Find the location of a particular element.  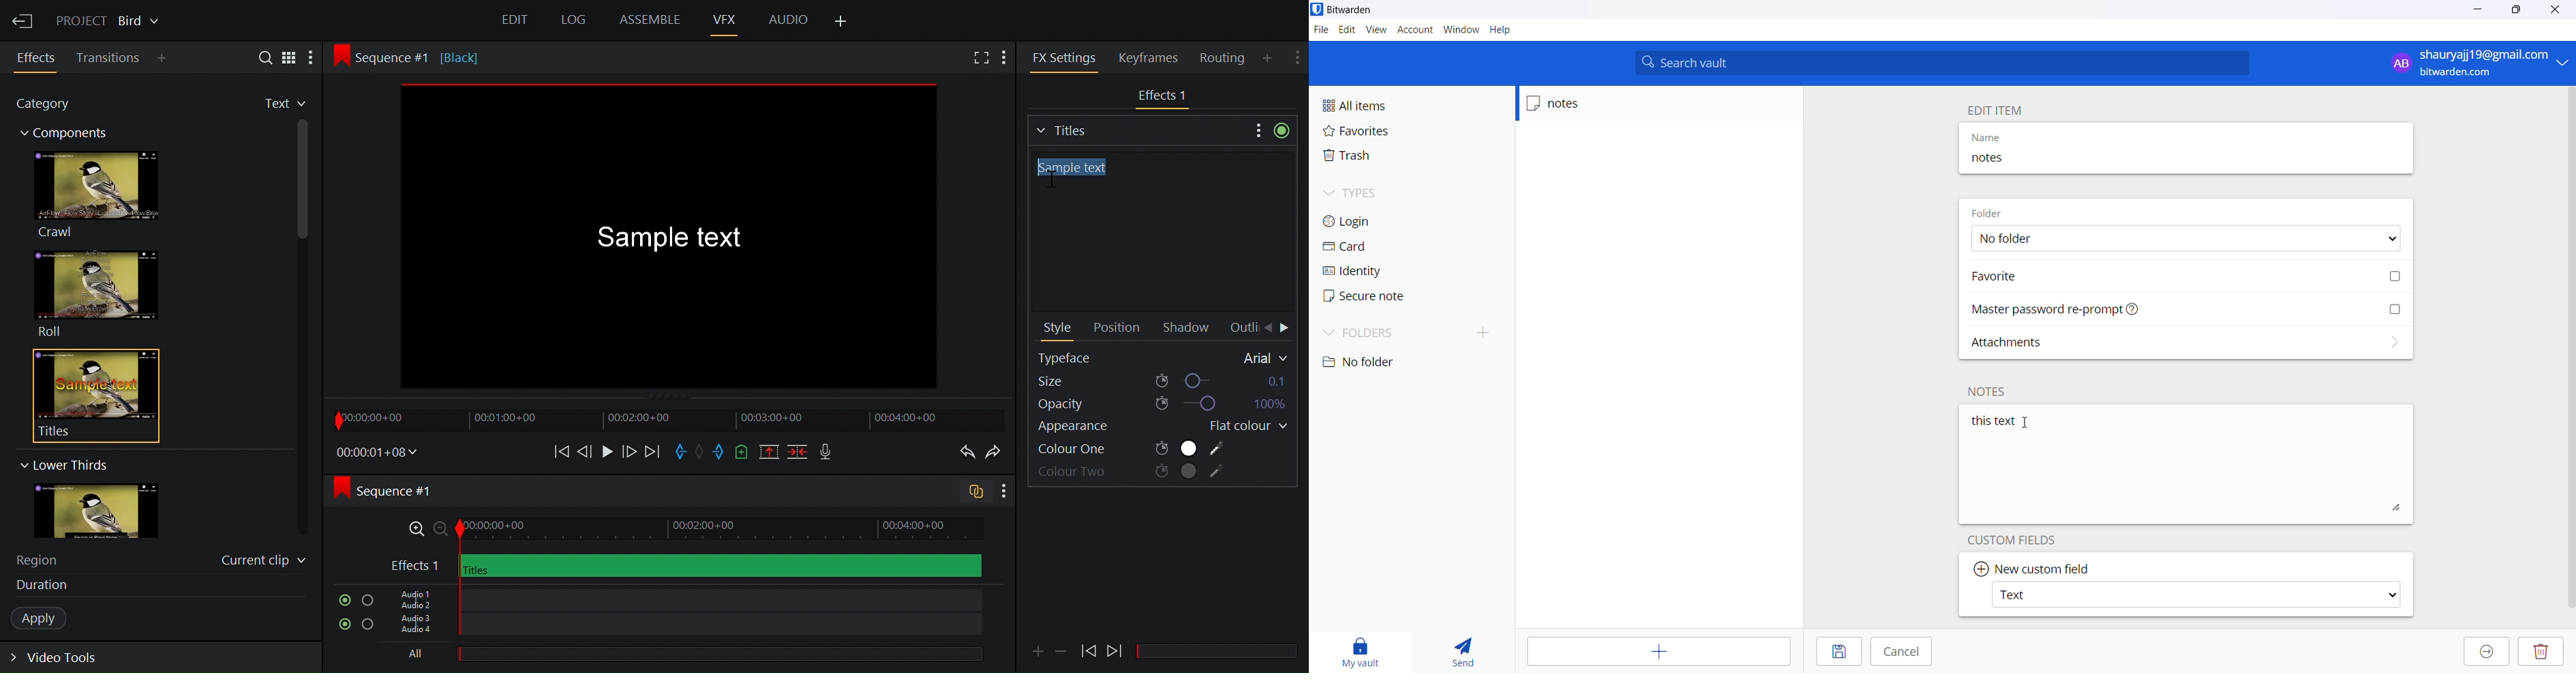

bitwarden is located at coordinates (1348, 9).